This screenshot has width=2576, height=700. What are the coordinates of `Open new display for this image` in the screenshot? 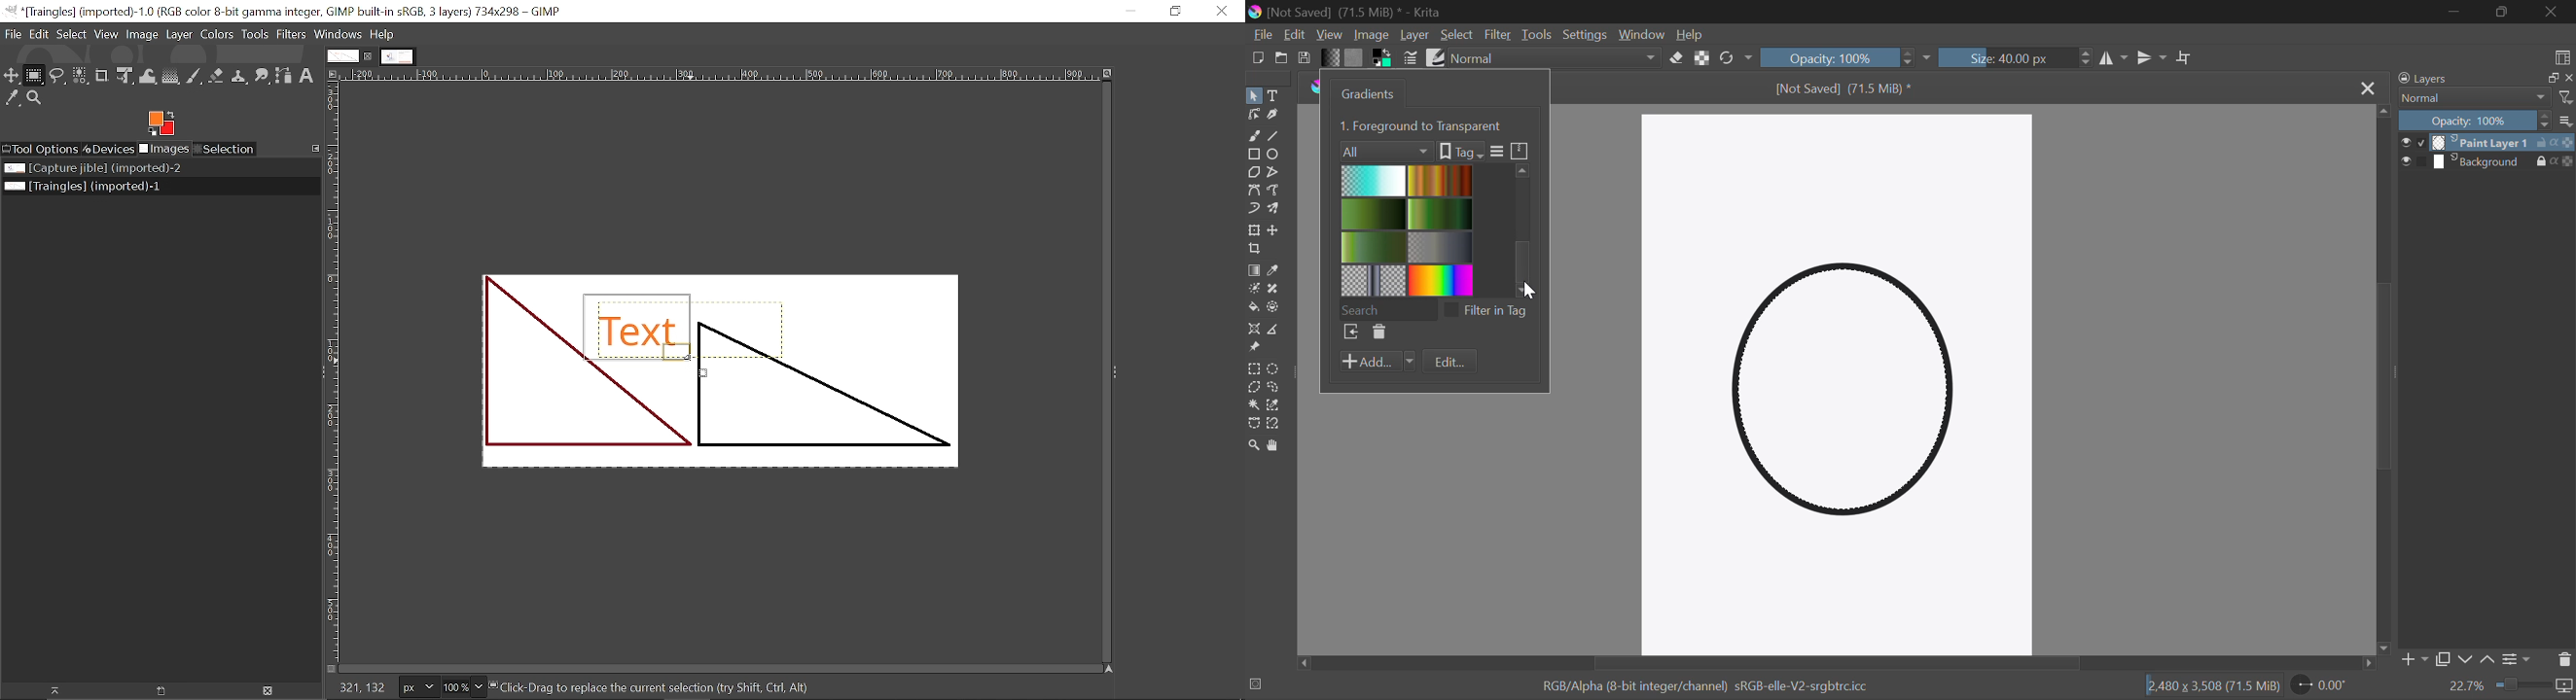 It's located at (161, 691).